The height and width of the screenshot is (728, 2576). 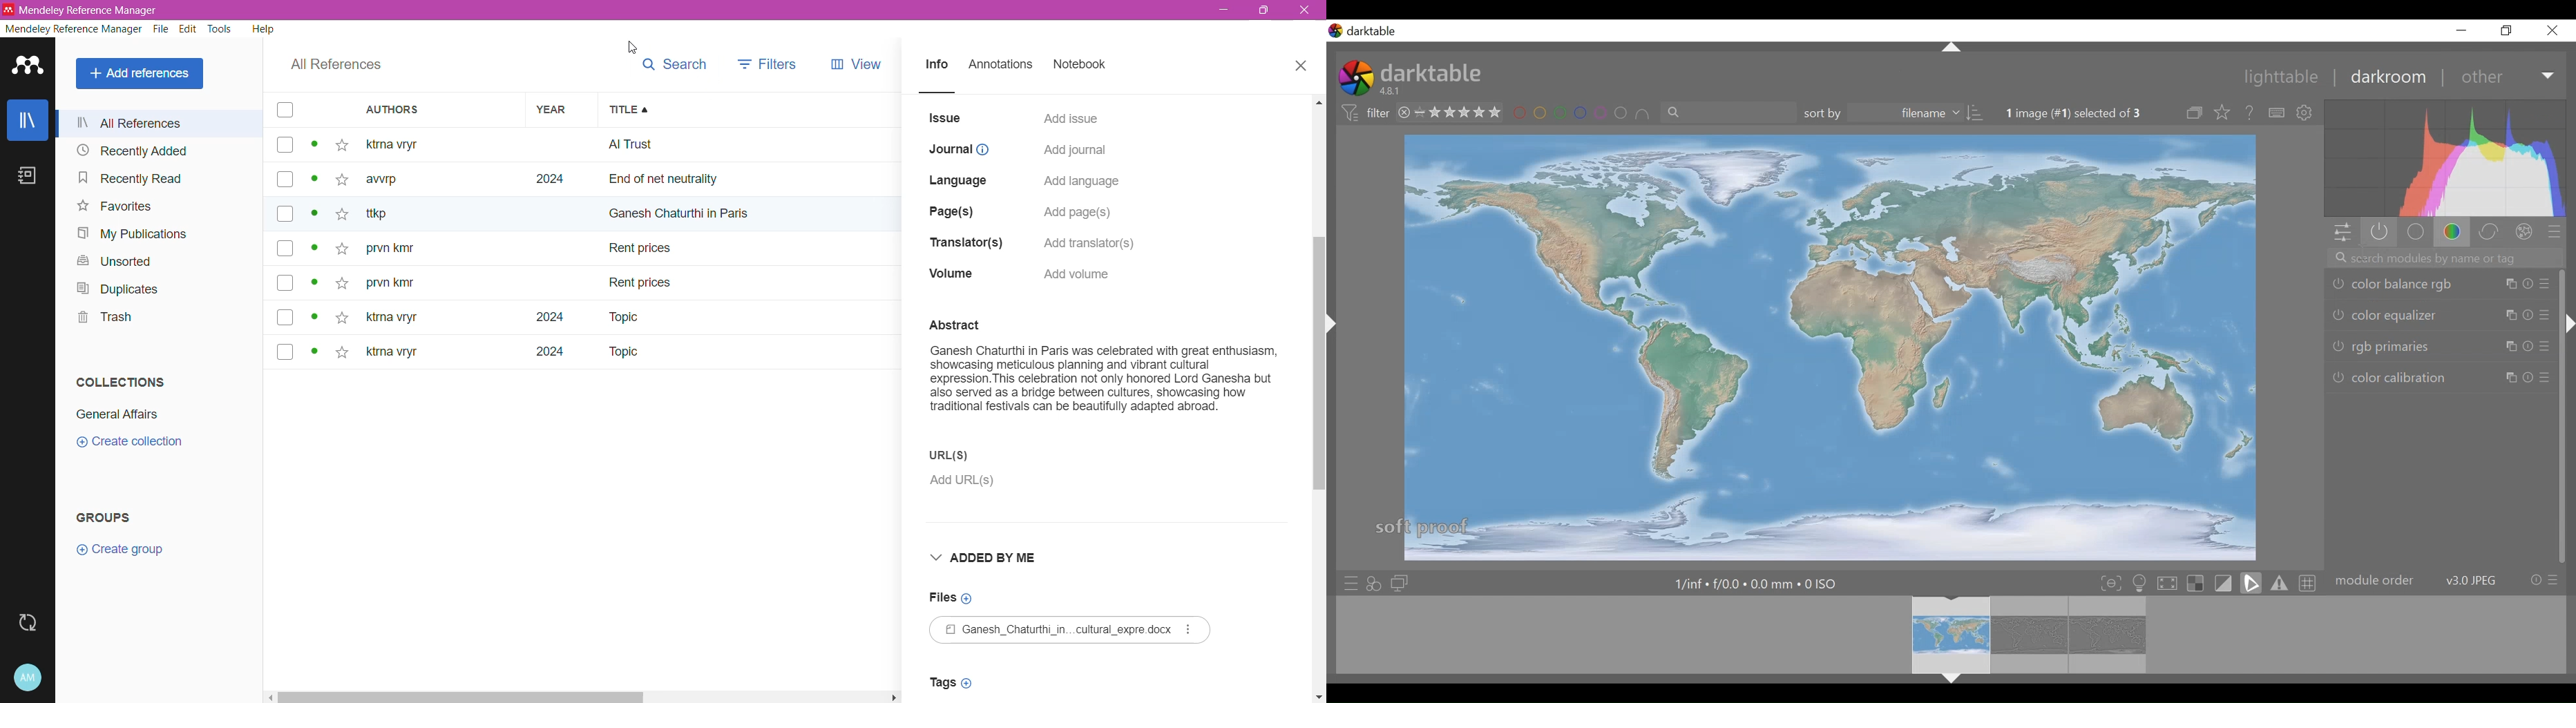 I want to click on Collections, so click(x=119, y=382).